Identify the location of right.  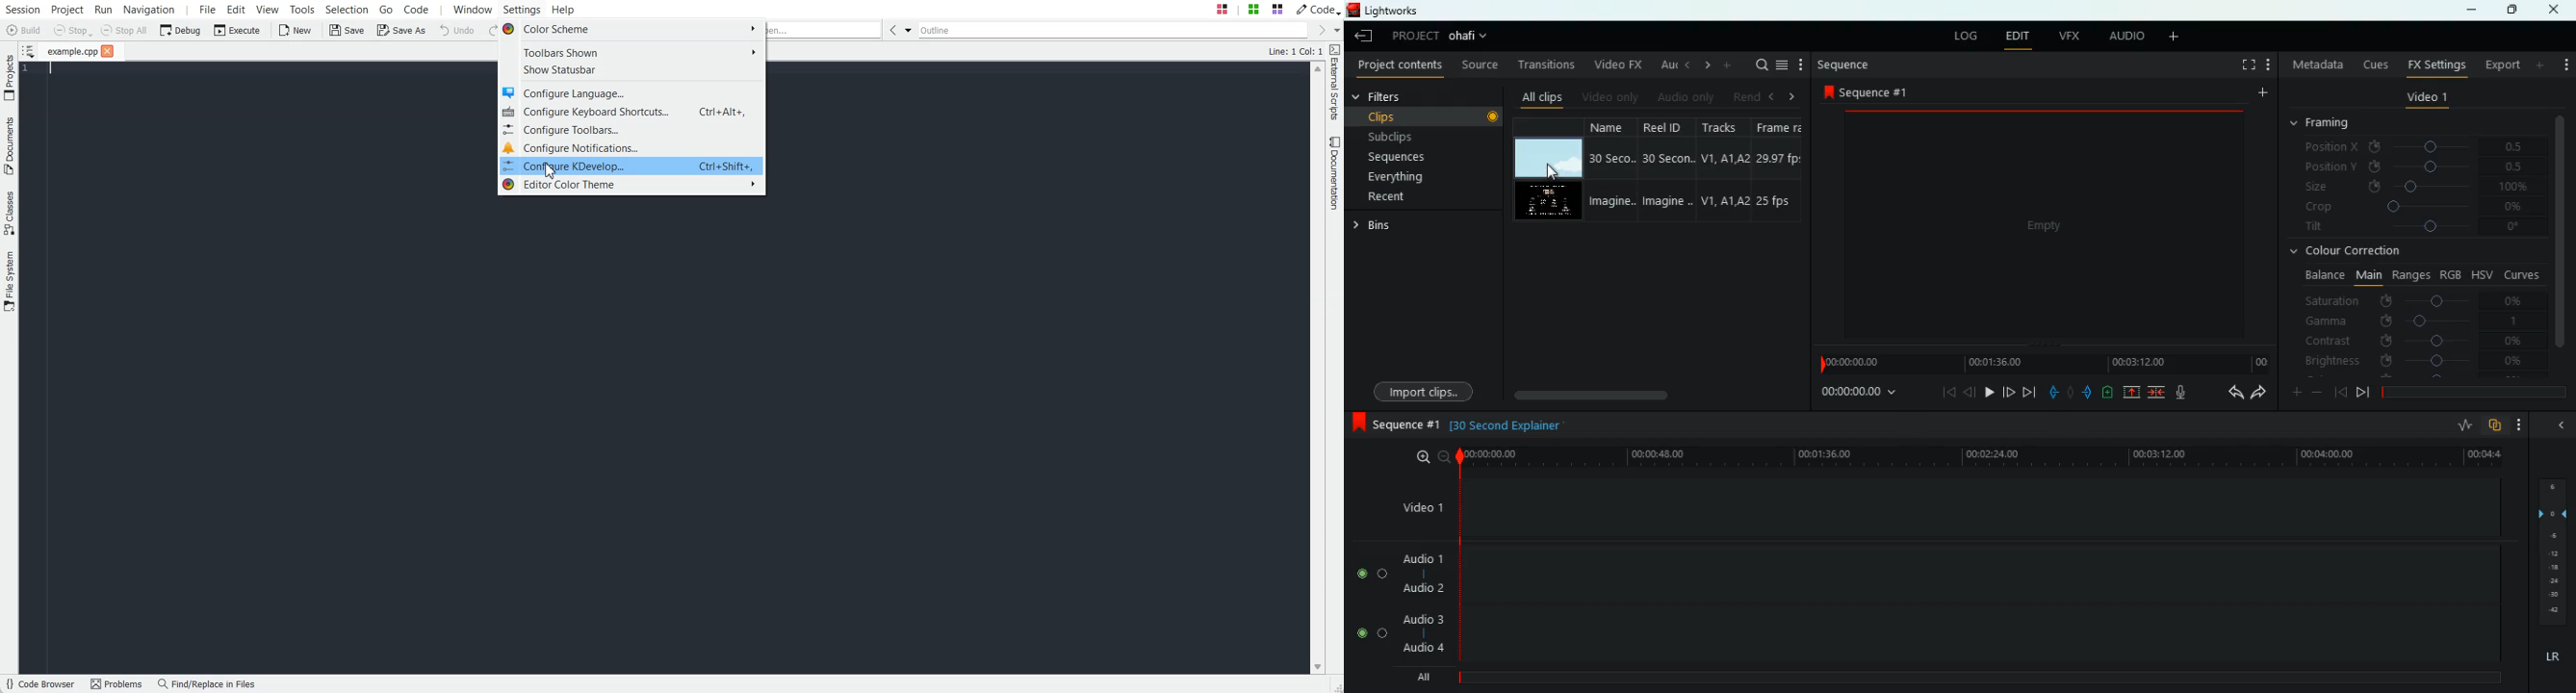
(1704, 64).